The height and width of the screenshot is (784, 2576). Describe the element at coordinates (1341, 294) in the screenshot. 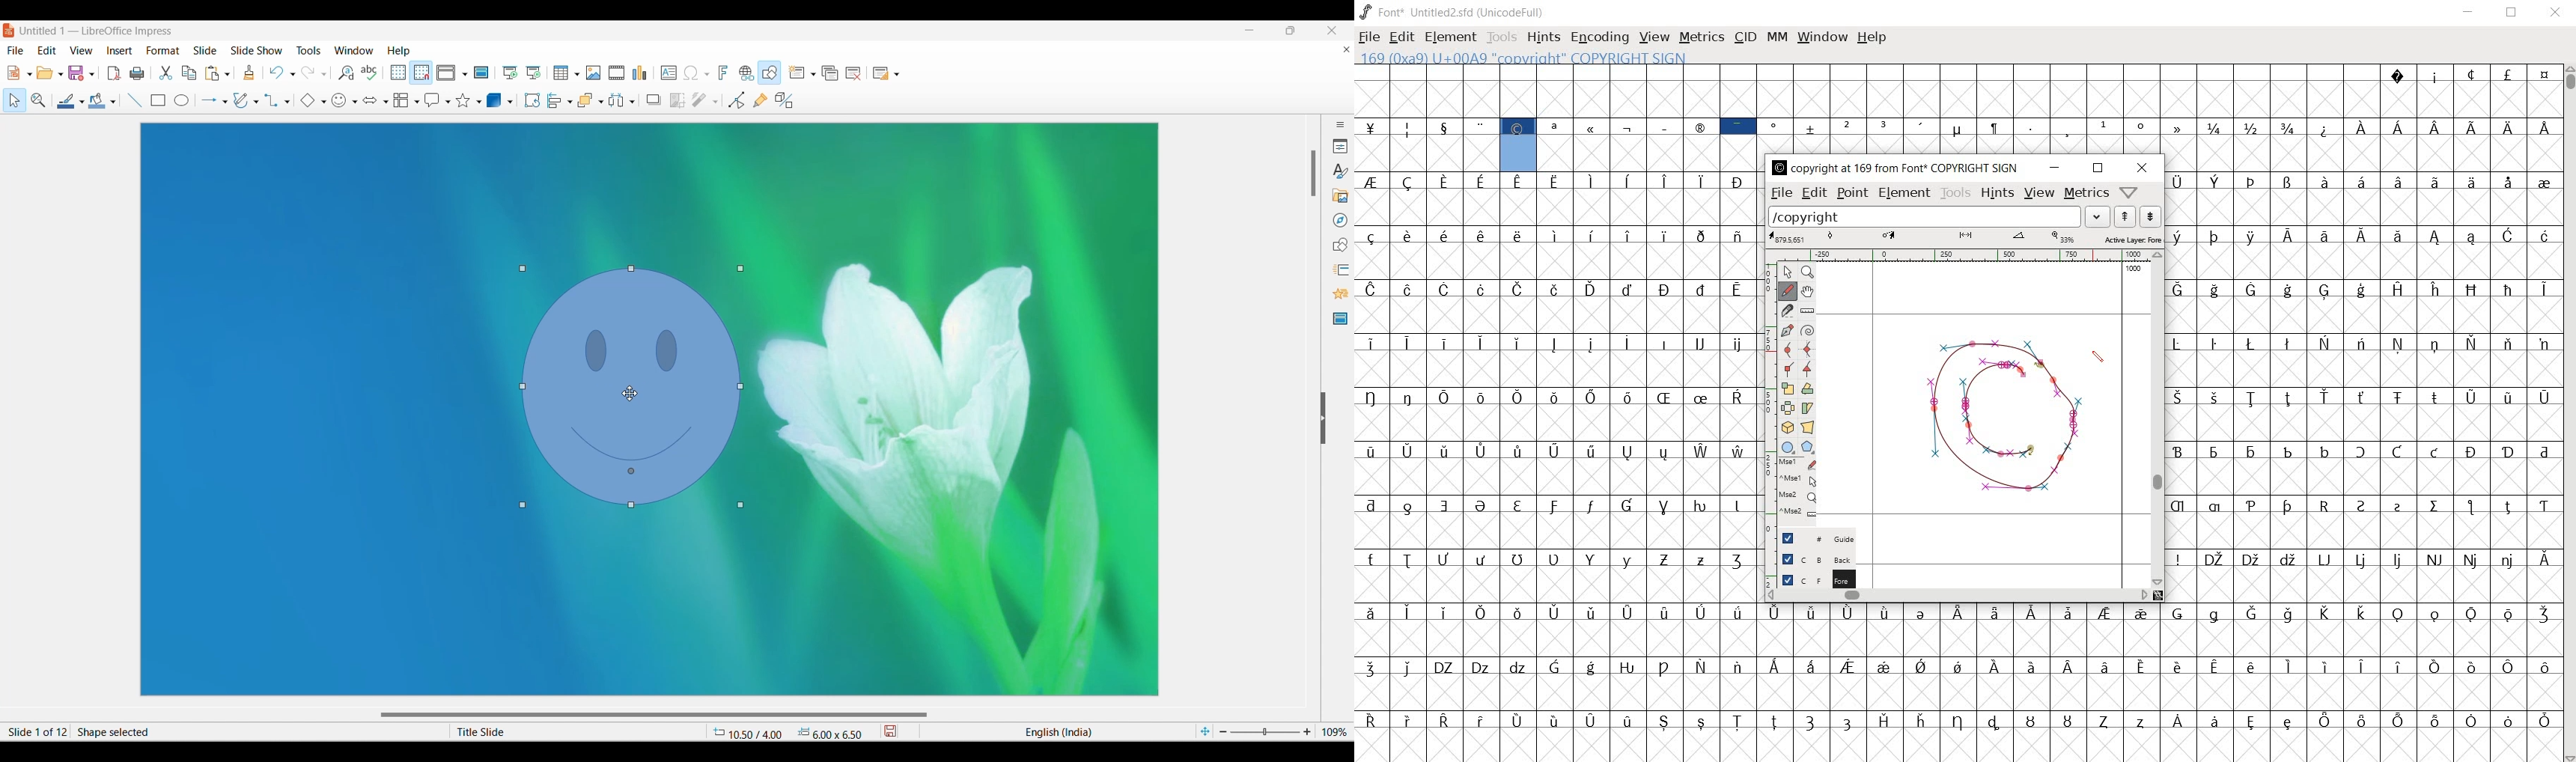

I see `Animation` at that location.